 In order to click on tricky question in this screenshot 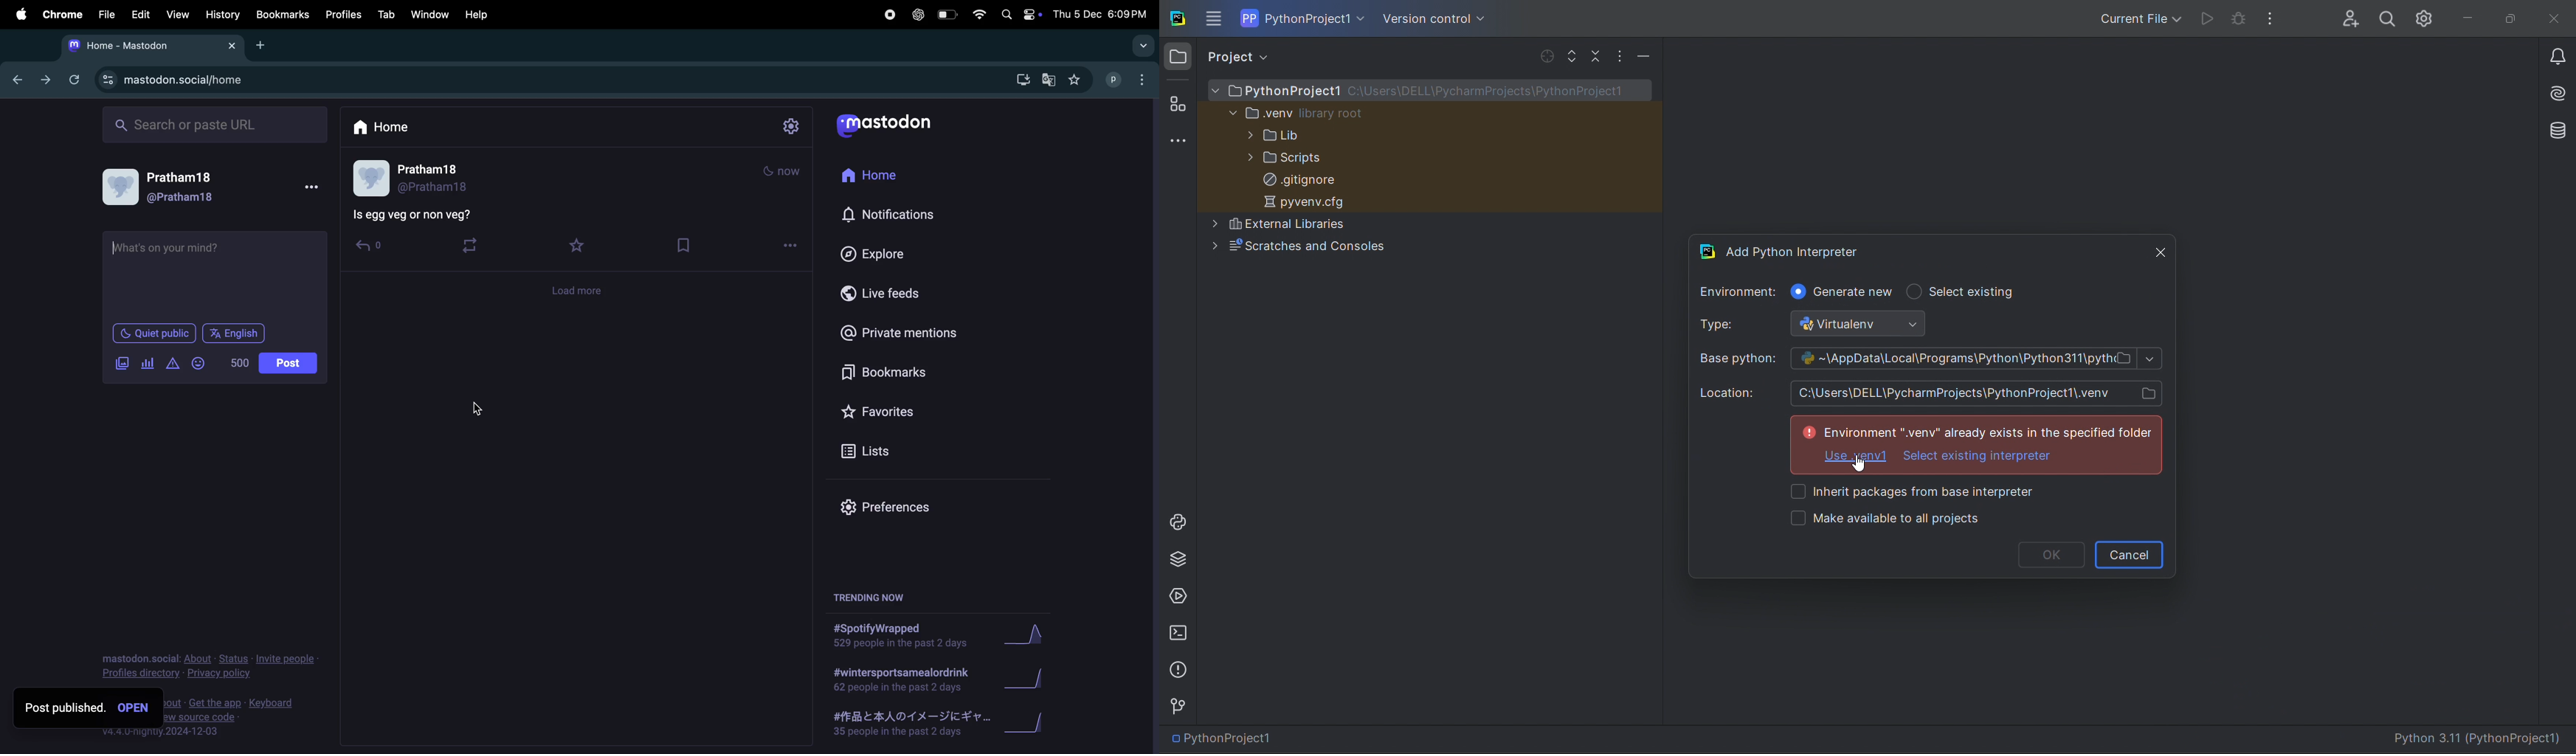, I will do `click(425, 217)`.